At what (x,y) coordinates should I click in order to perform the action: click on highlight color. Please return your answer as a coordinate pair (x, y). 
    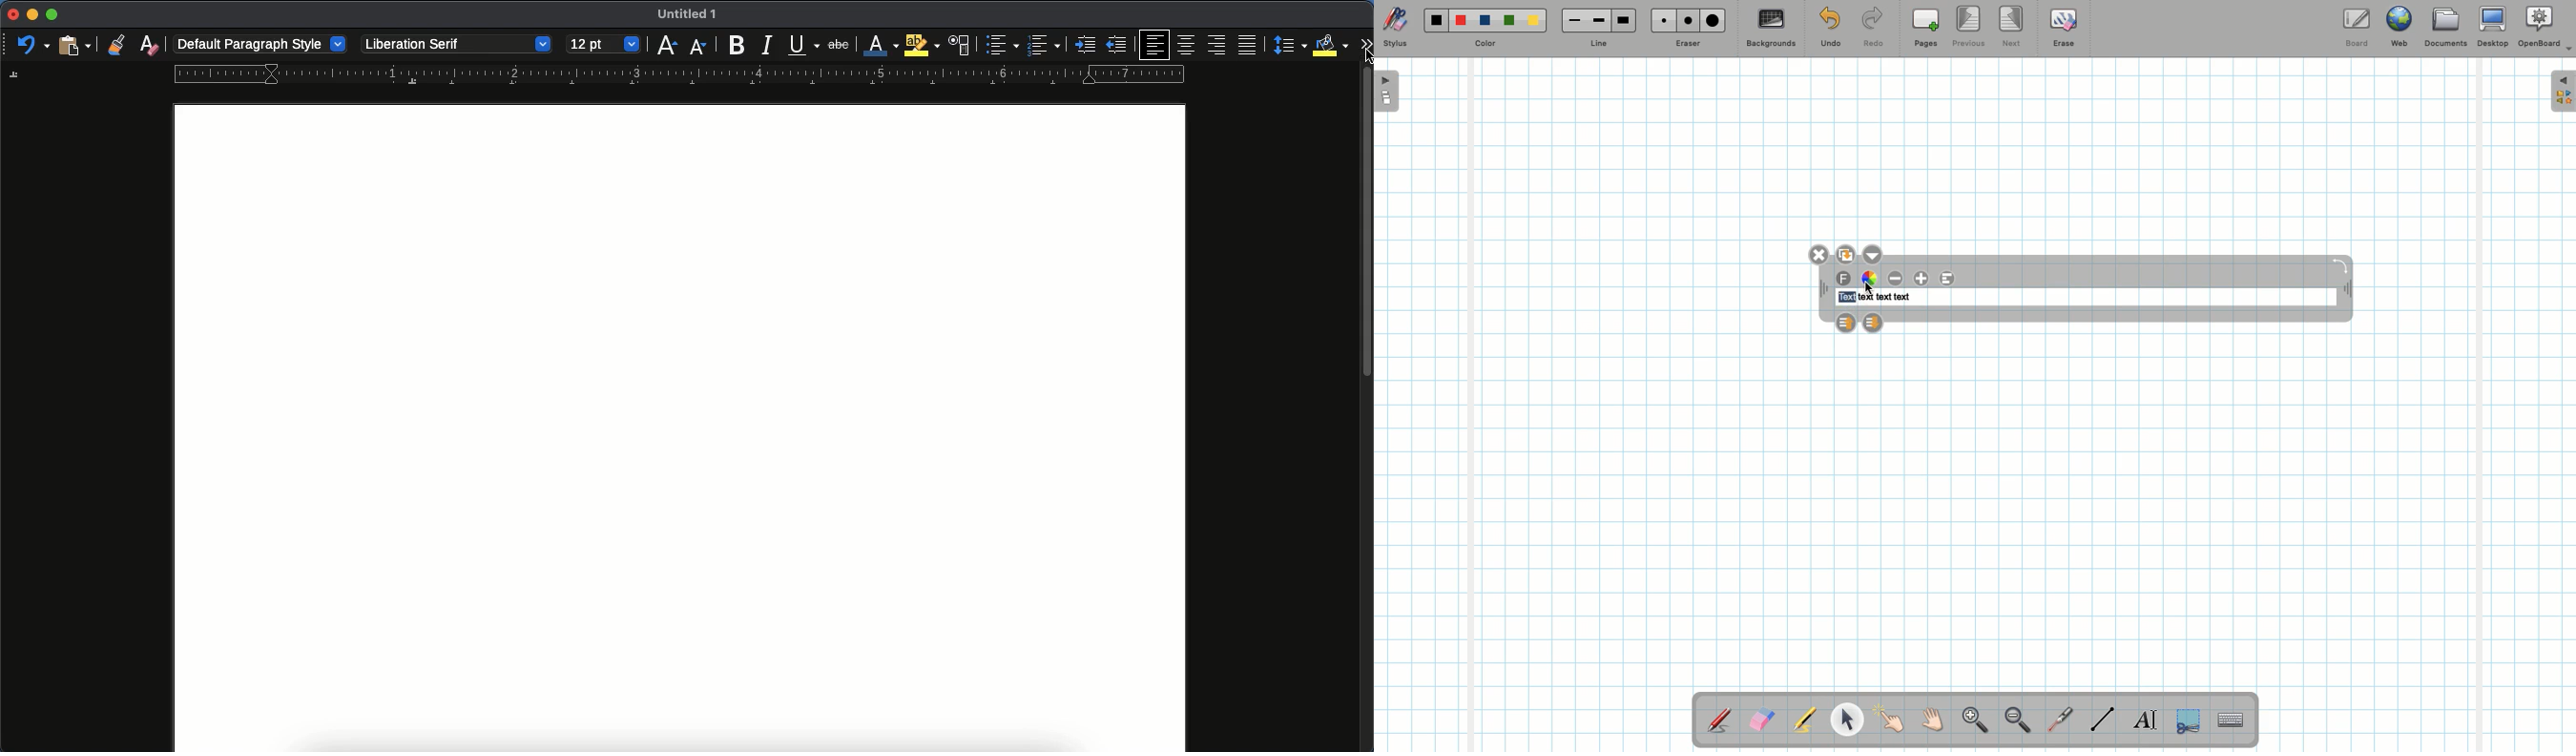
    Looking at the image, I should click on (920, 45).